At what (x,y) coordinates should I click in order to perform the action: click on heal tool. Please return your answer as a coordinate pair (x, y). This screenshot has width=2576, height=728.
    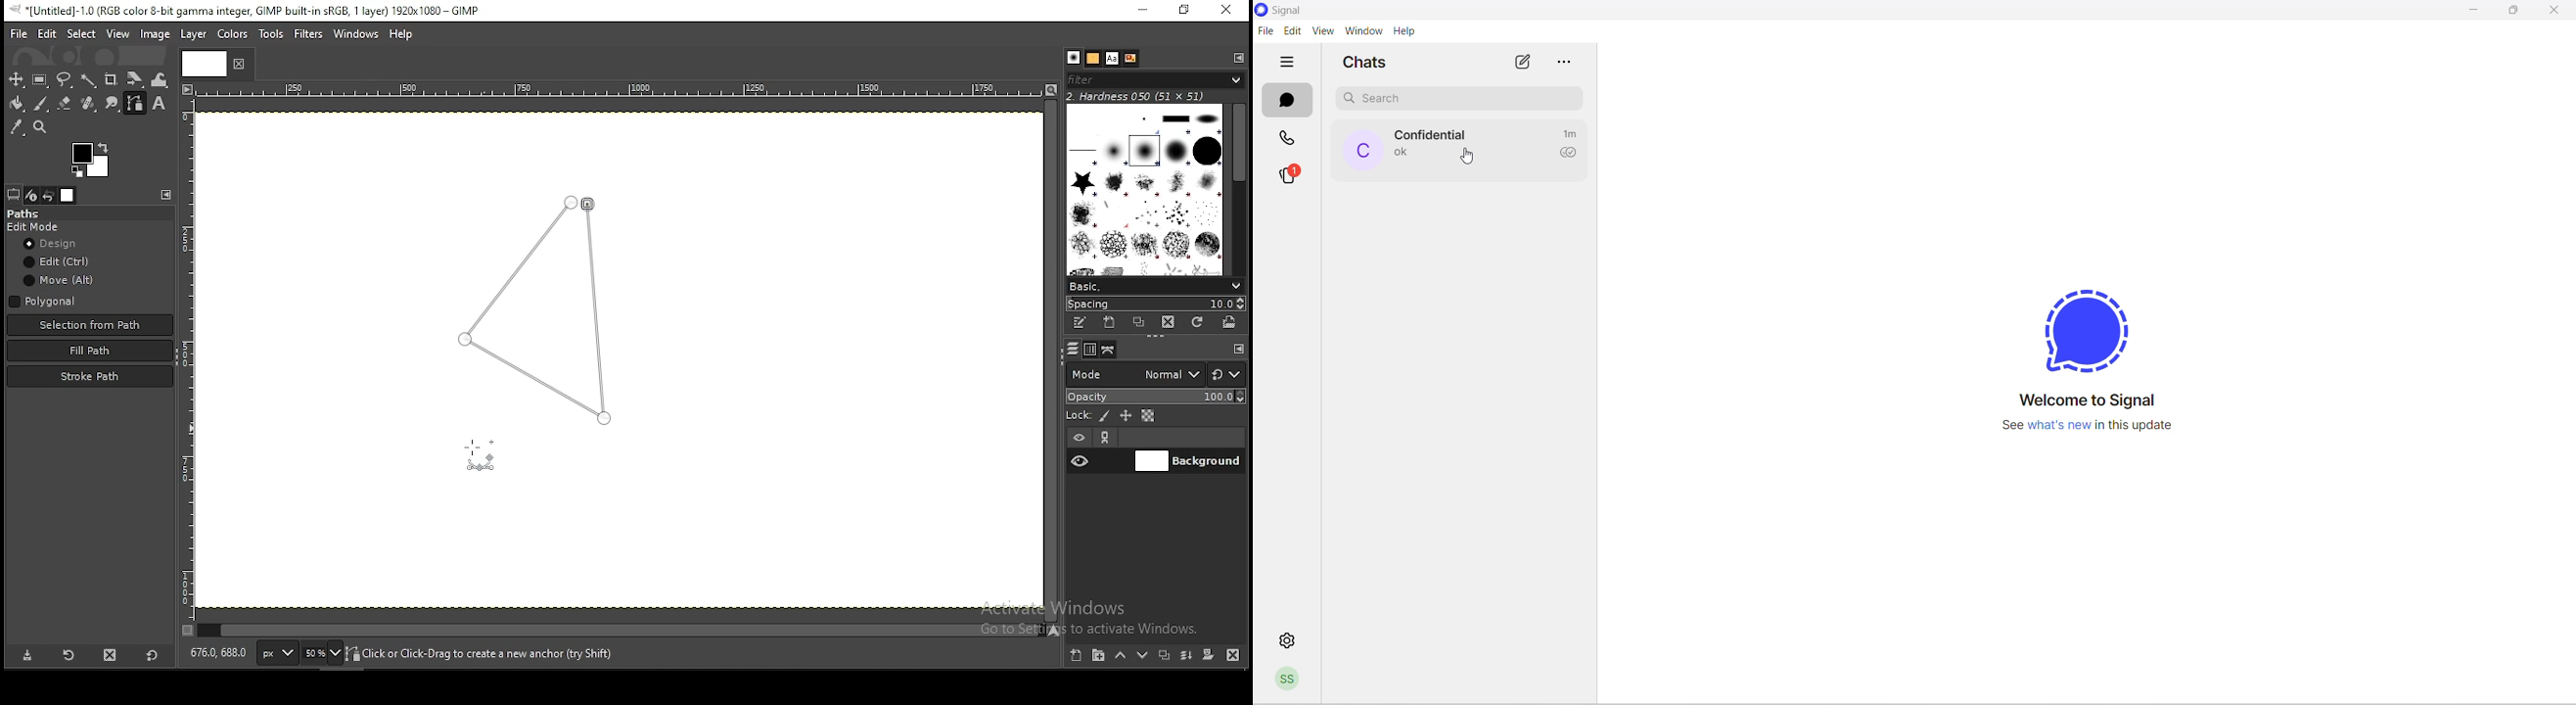
    Looking at the image, I should click on (89, 105).